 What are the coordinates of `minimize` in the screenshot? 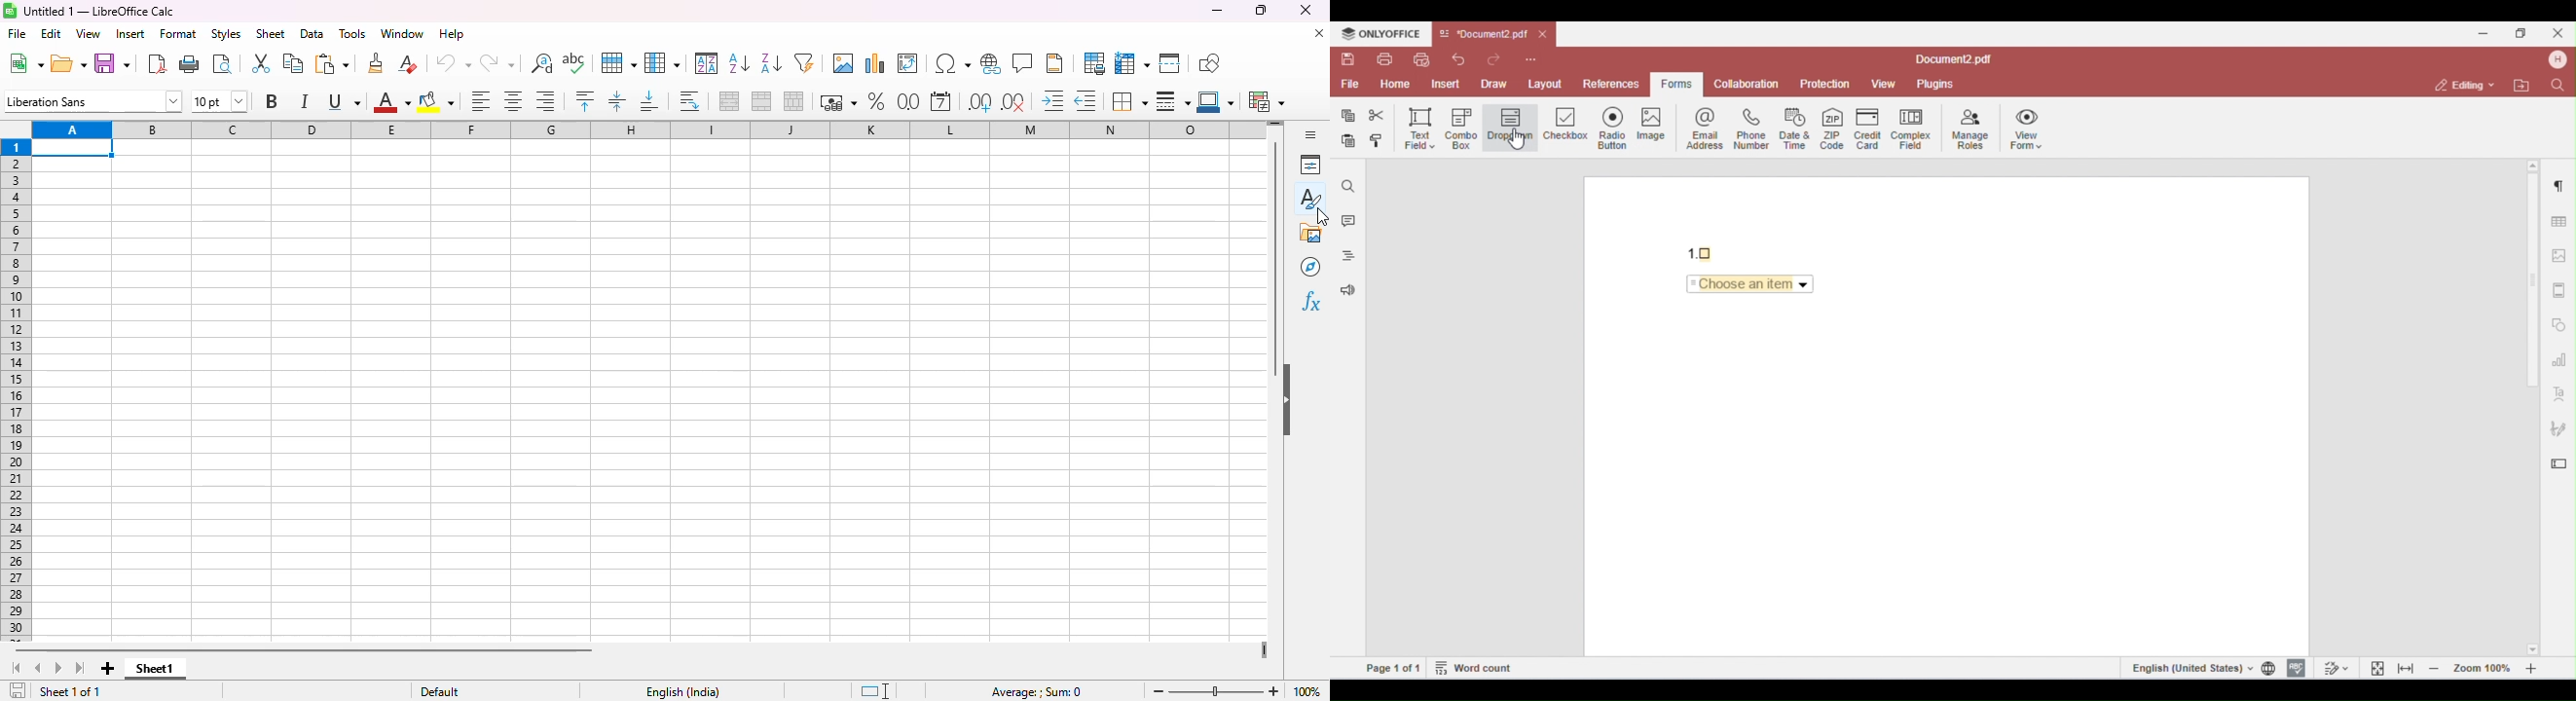 It's located at (1217, 10).